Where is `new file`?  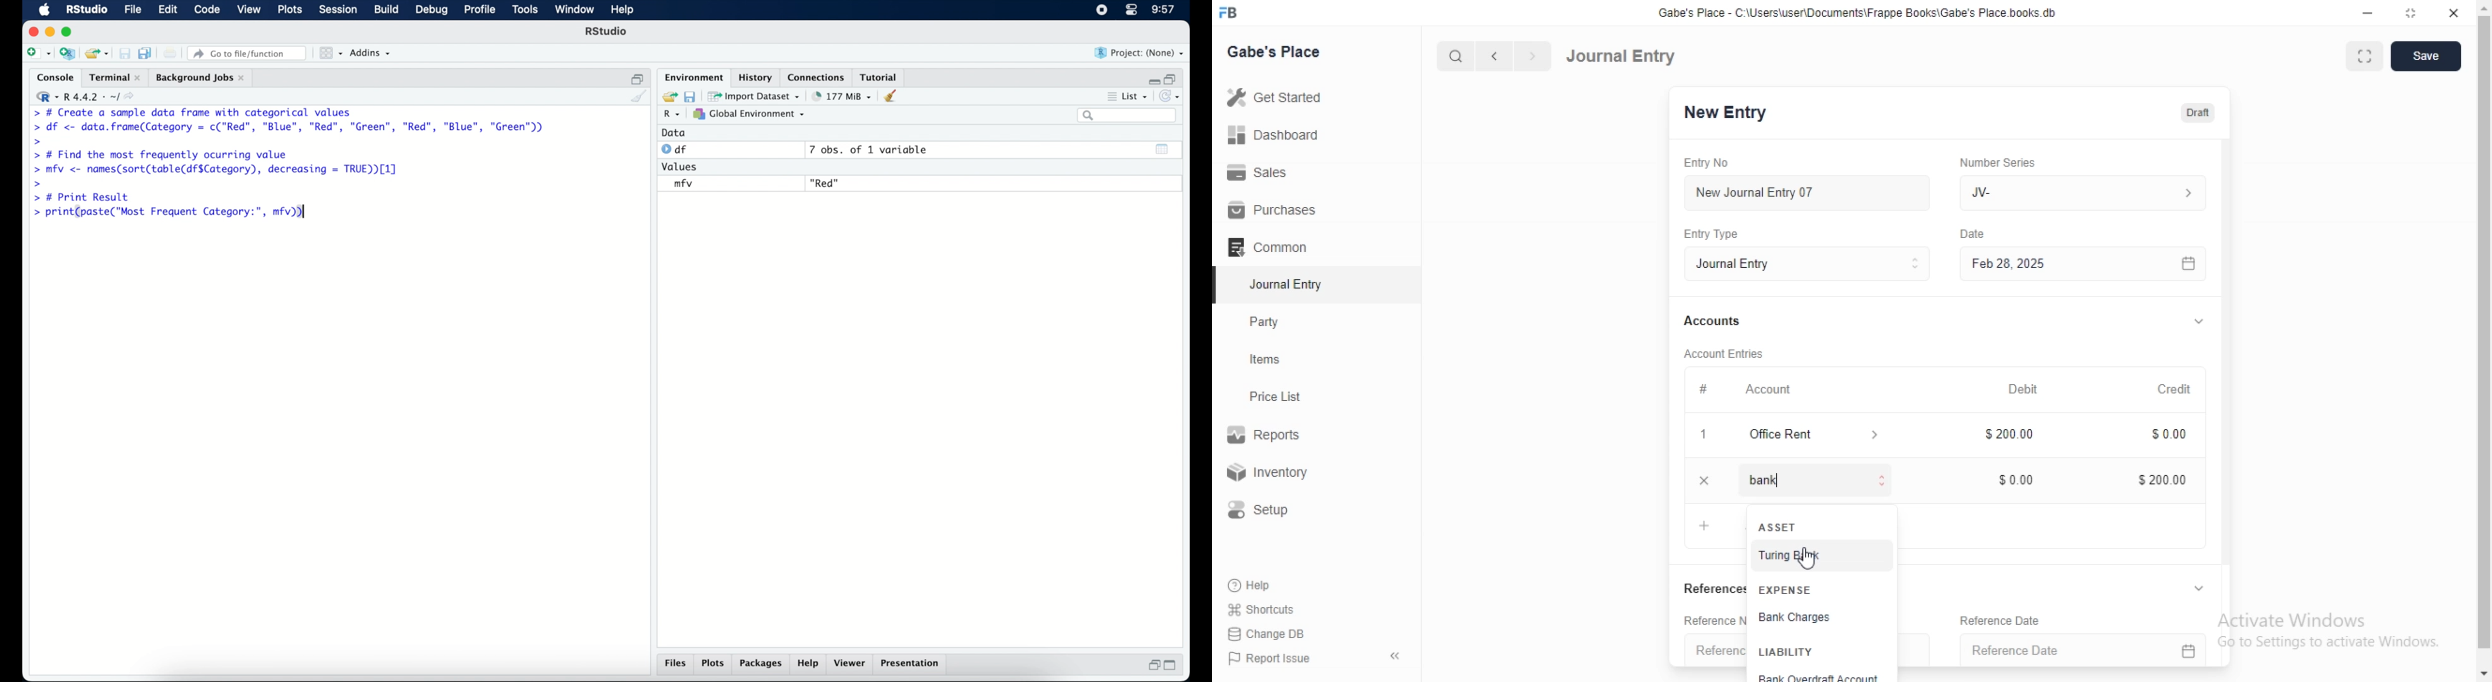 new file is located at coordinates (37, 52).